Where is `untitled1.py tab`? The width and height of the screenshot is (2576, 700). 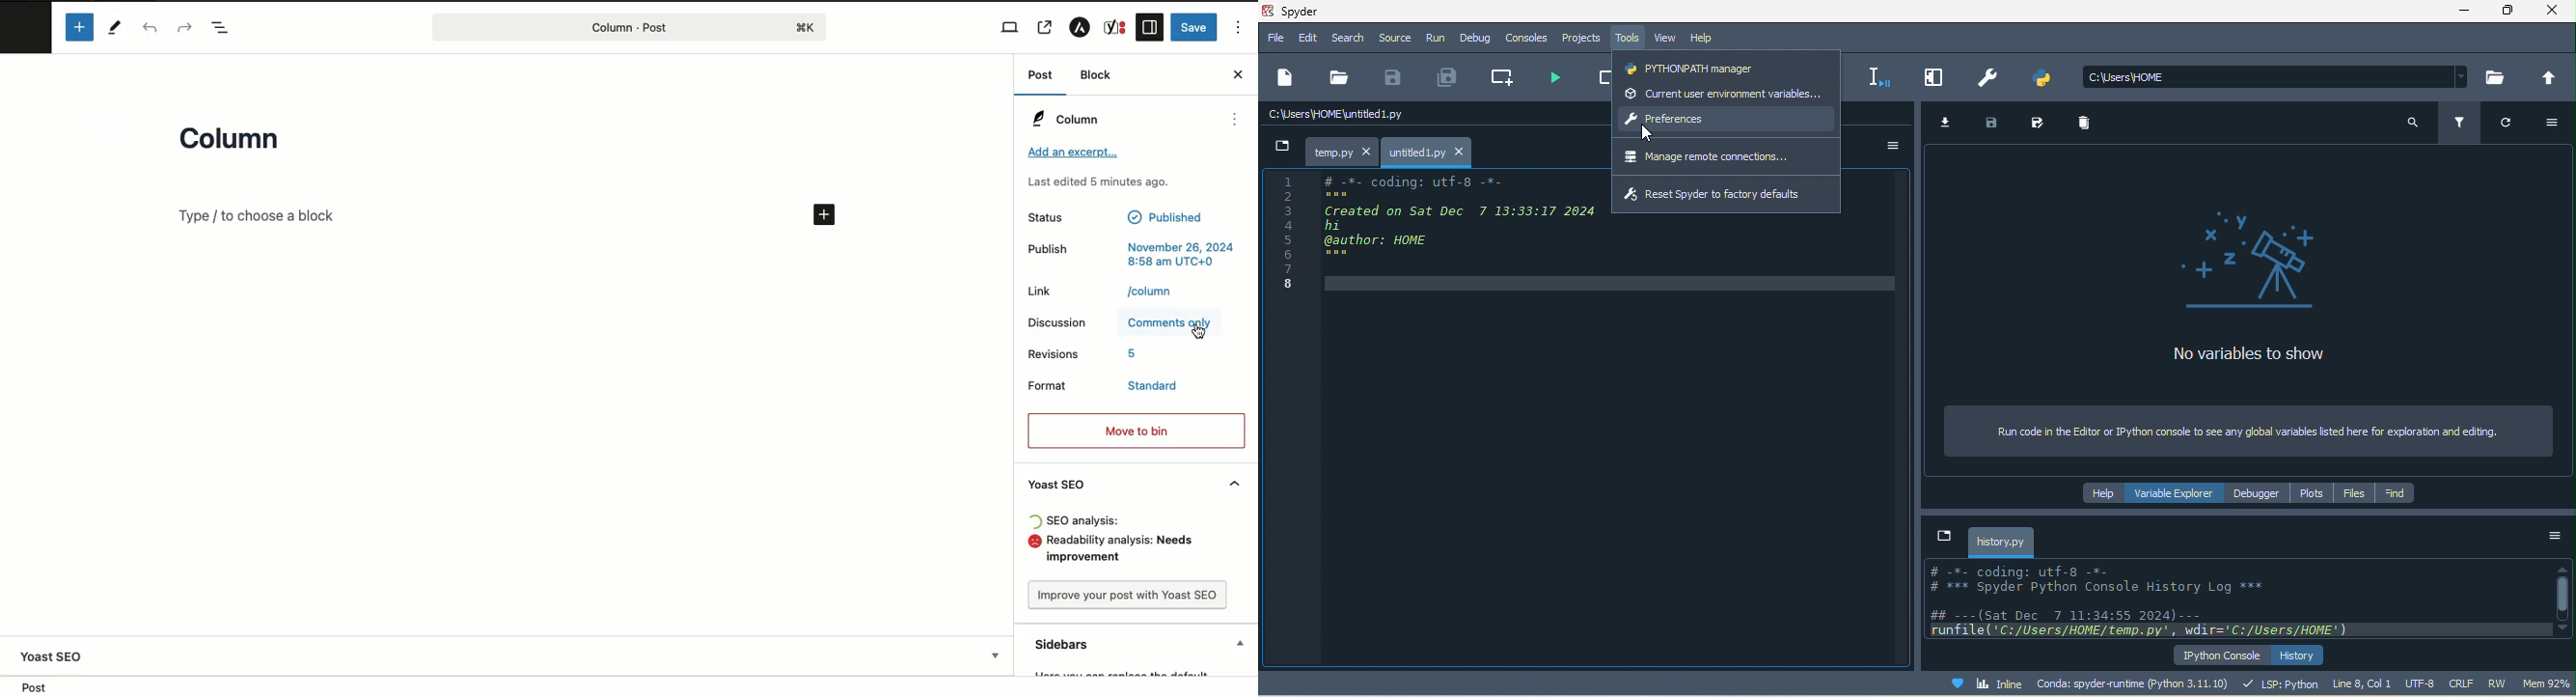 untitled1.py tab is located at coordinates (1430, 151).